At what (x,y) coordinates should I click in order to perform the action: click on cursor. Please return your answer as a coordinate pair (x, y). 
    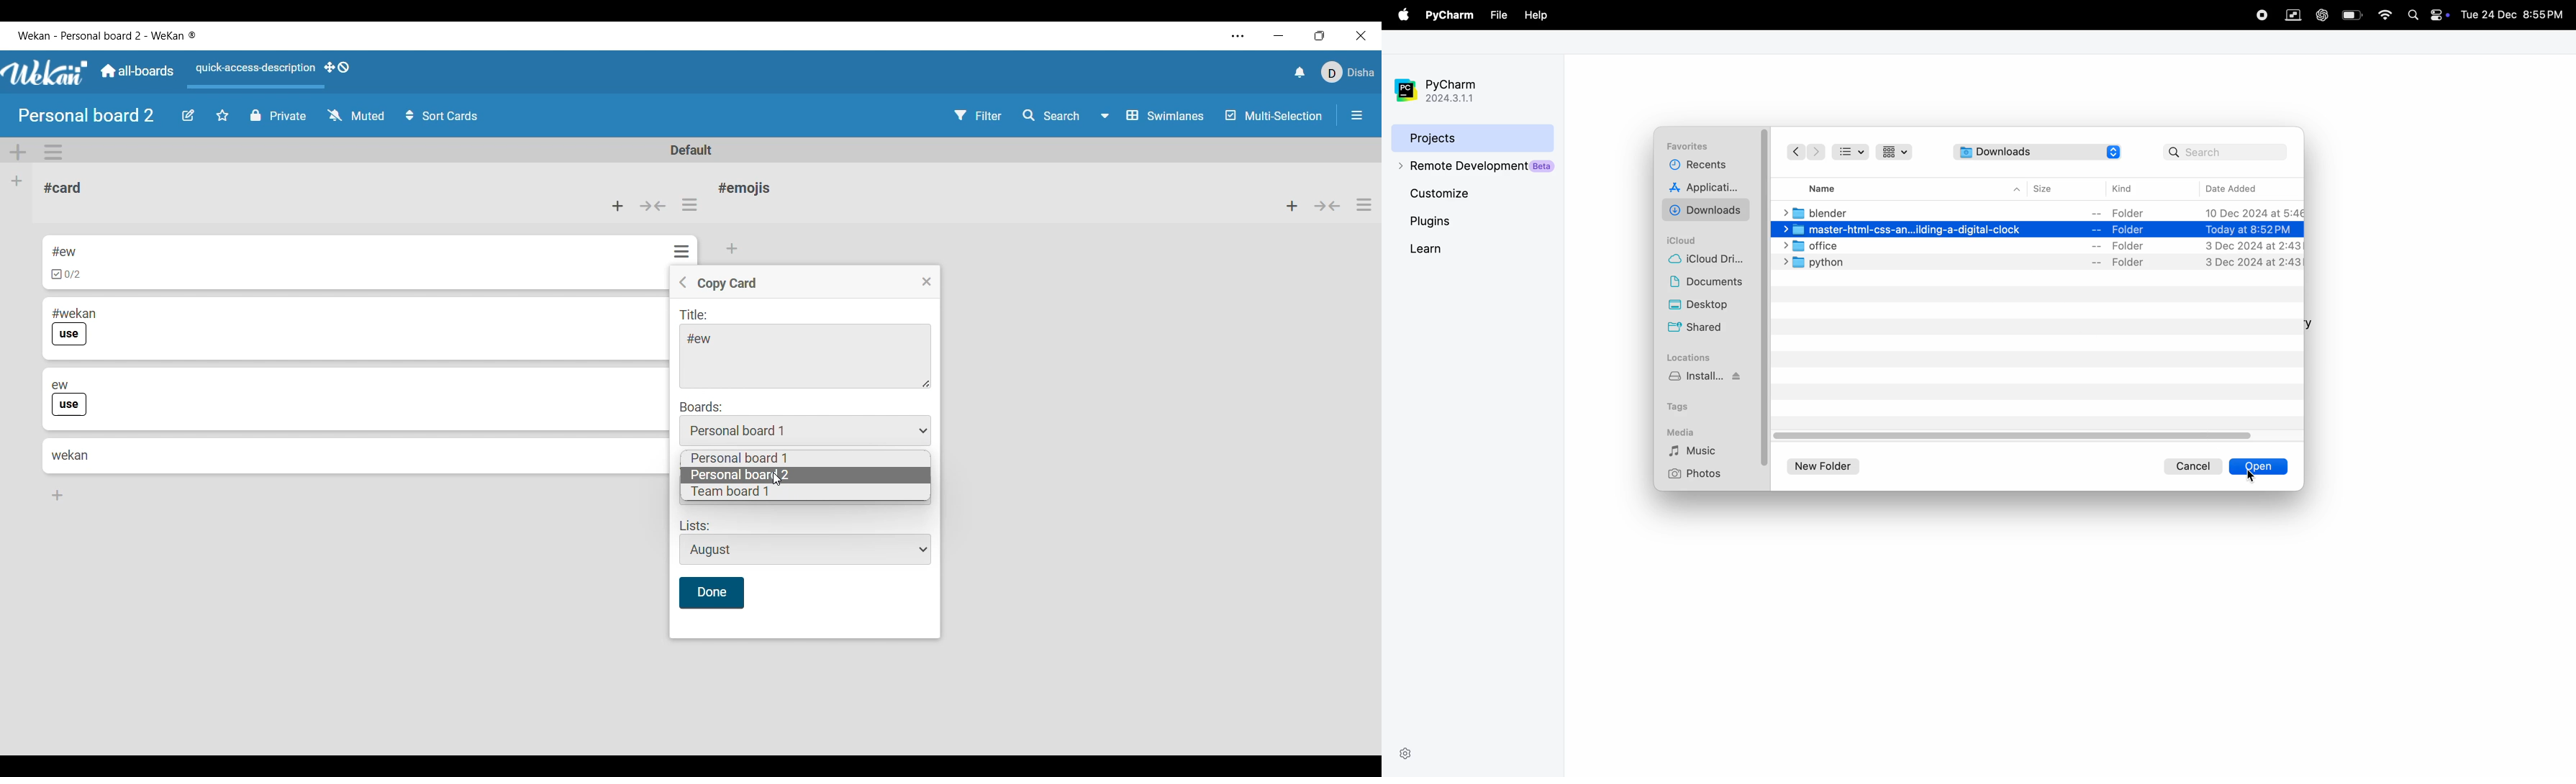
    Looking at the image, I should click on (2251, 472).